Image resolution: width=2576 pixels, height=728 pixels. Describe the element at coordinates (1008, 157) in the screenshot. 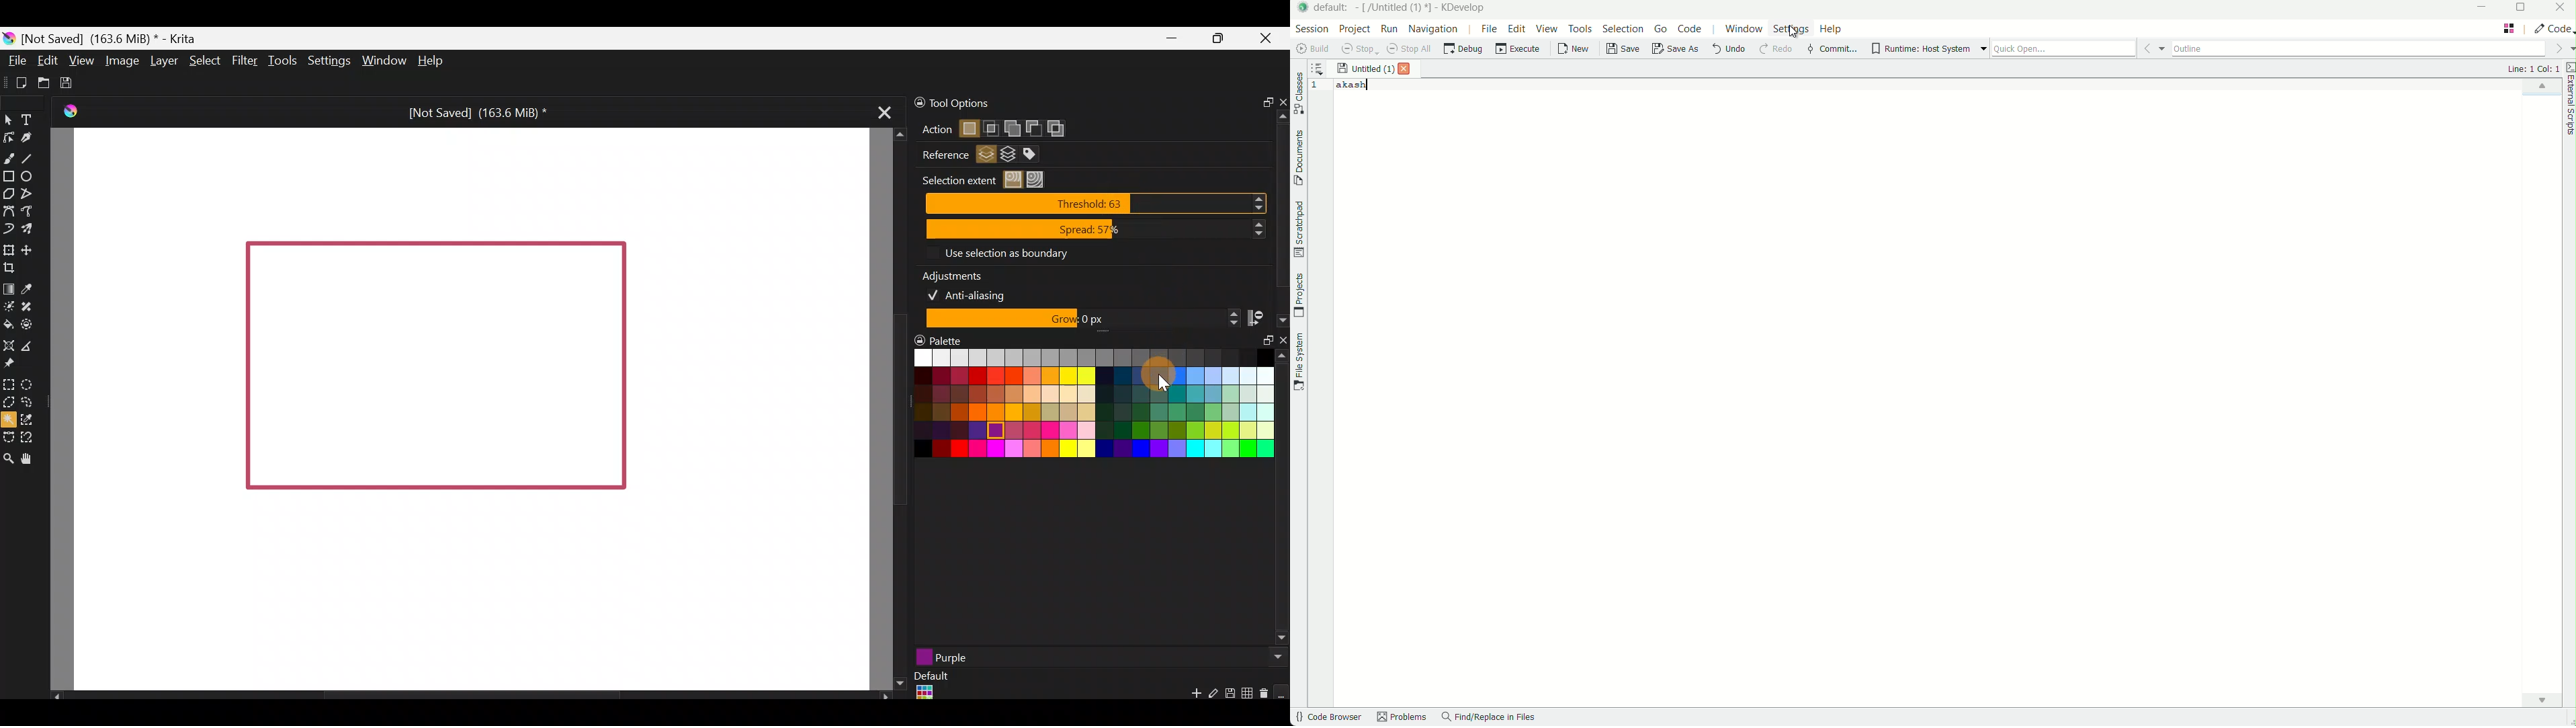

I see `Select regions from the merging of layers` at that location.